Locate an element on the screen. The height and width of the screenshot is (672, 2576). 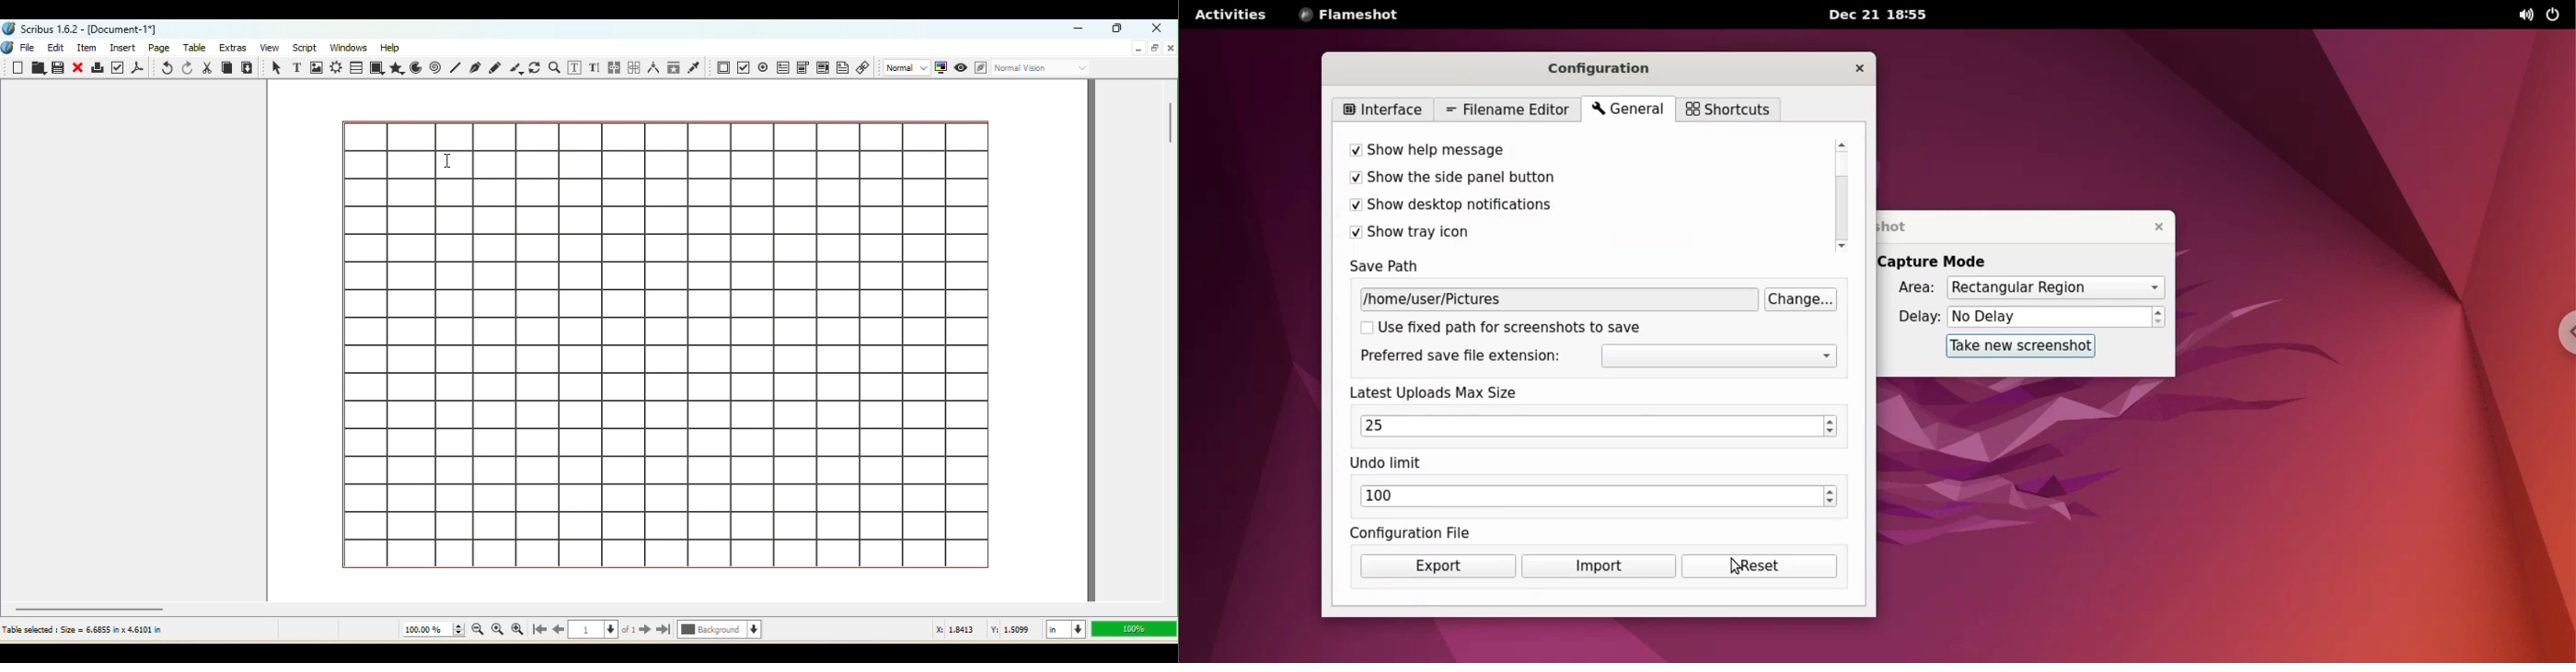
: 1.8413 Y: 1.5099 is located at coordinates (985, 631).